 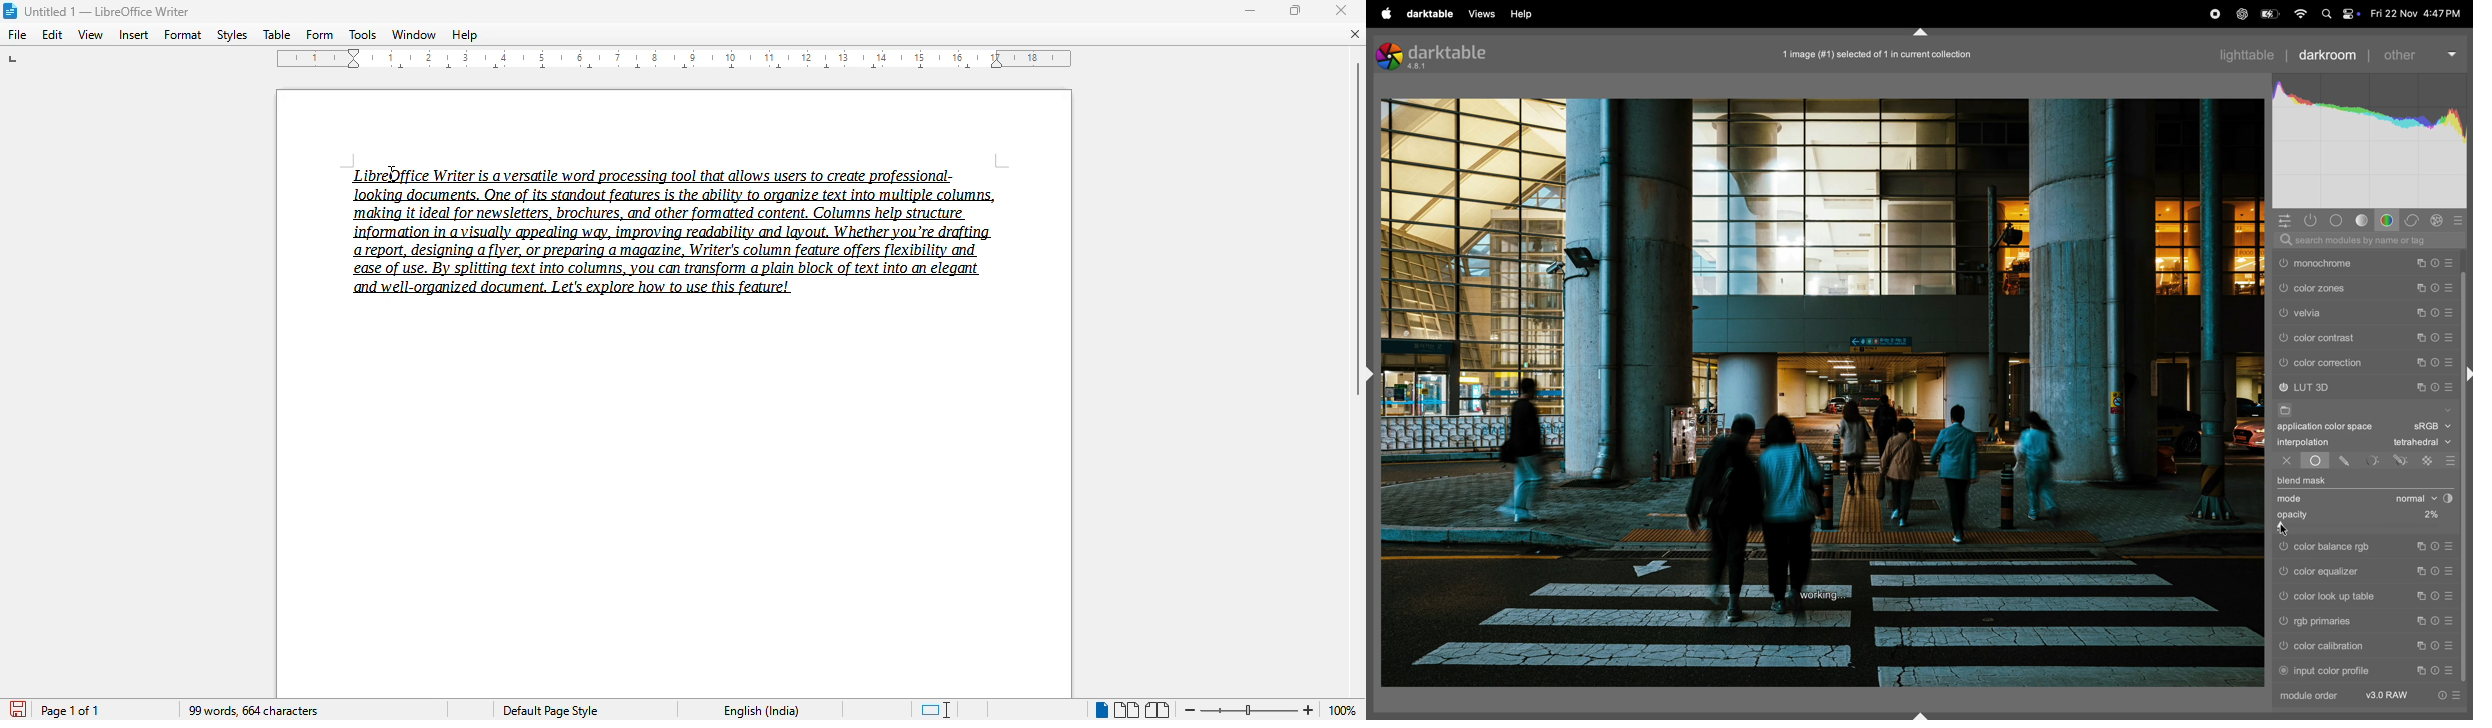 What do you see at coordinates (2283, 288) in the screenshot?
I see `monochrome is switched off` at bounding box center [2283, 288].